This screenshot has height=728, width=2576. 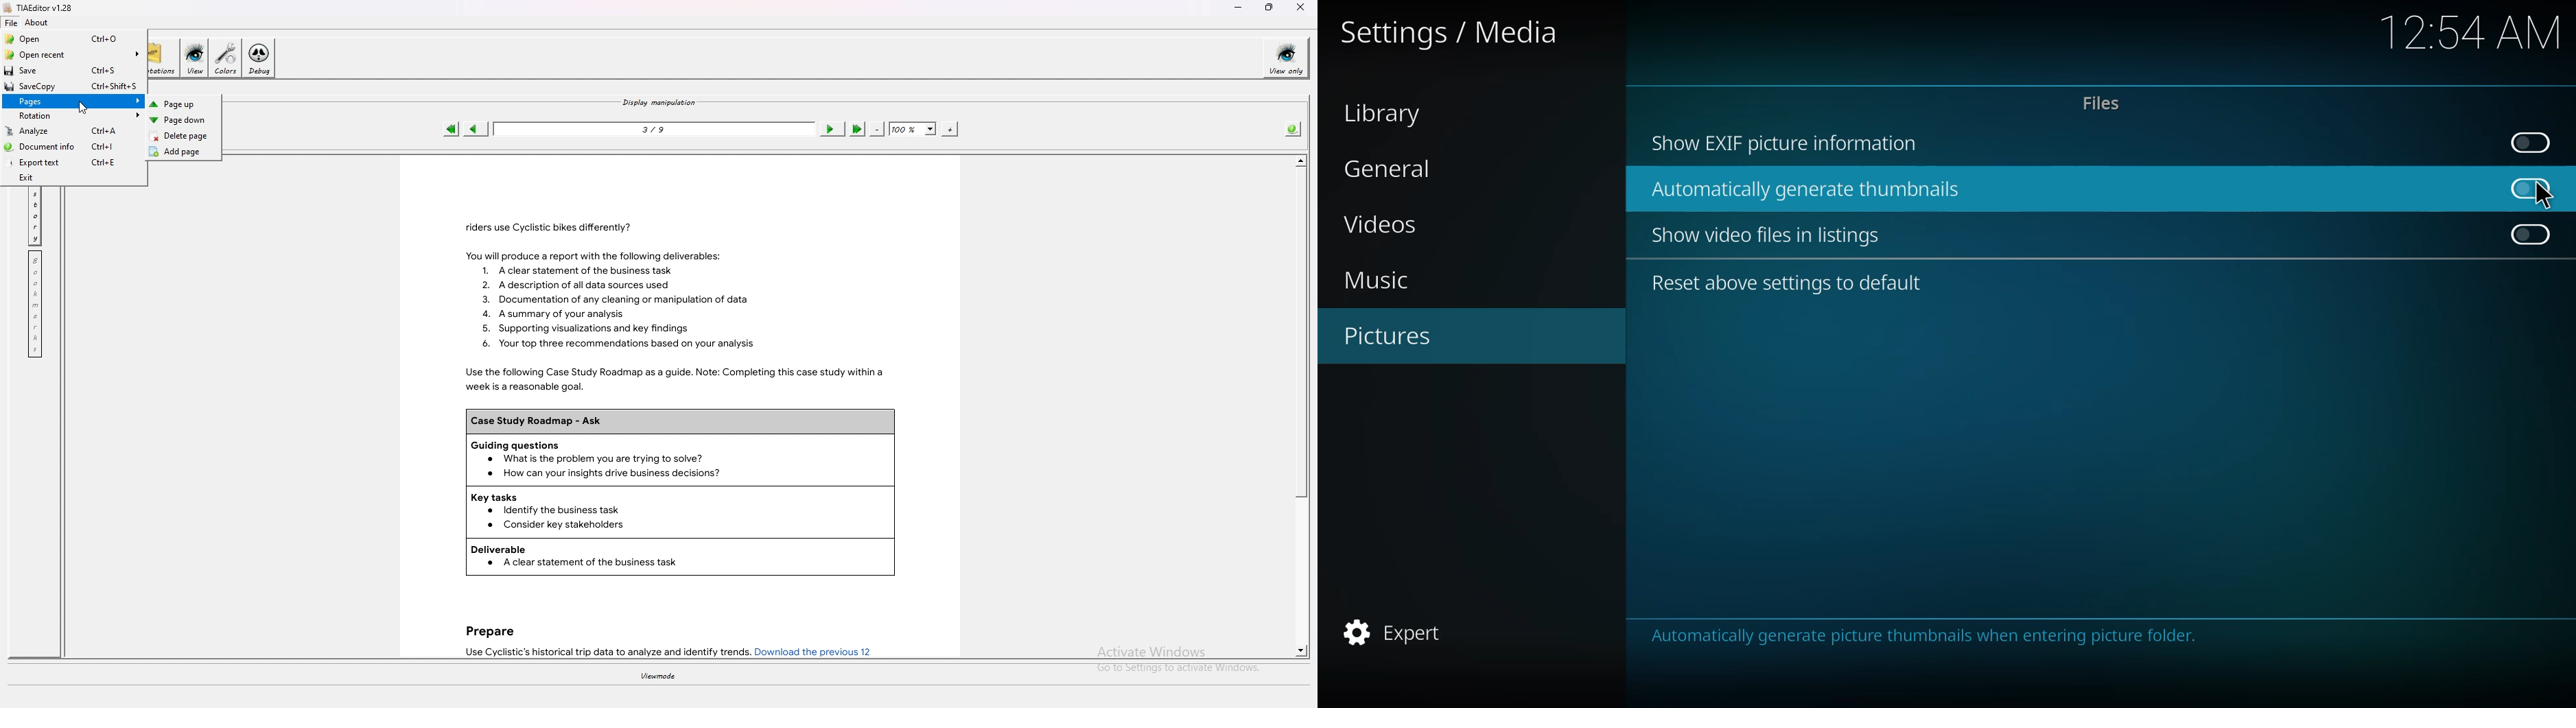 I want to click on show exif picture info, so click(x=1786, y=142).